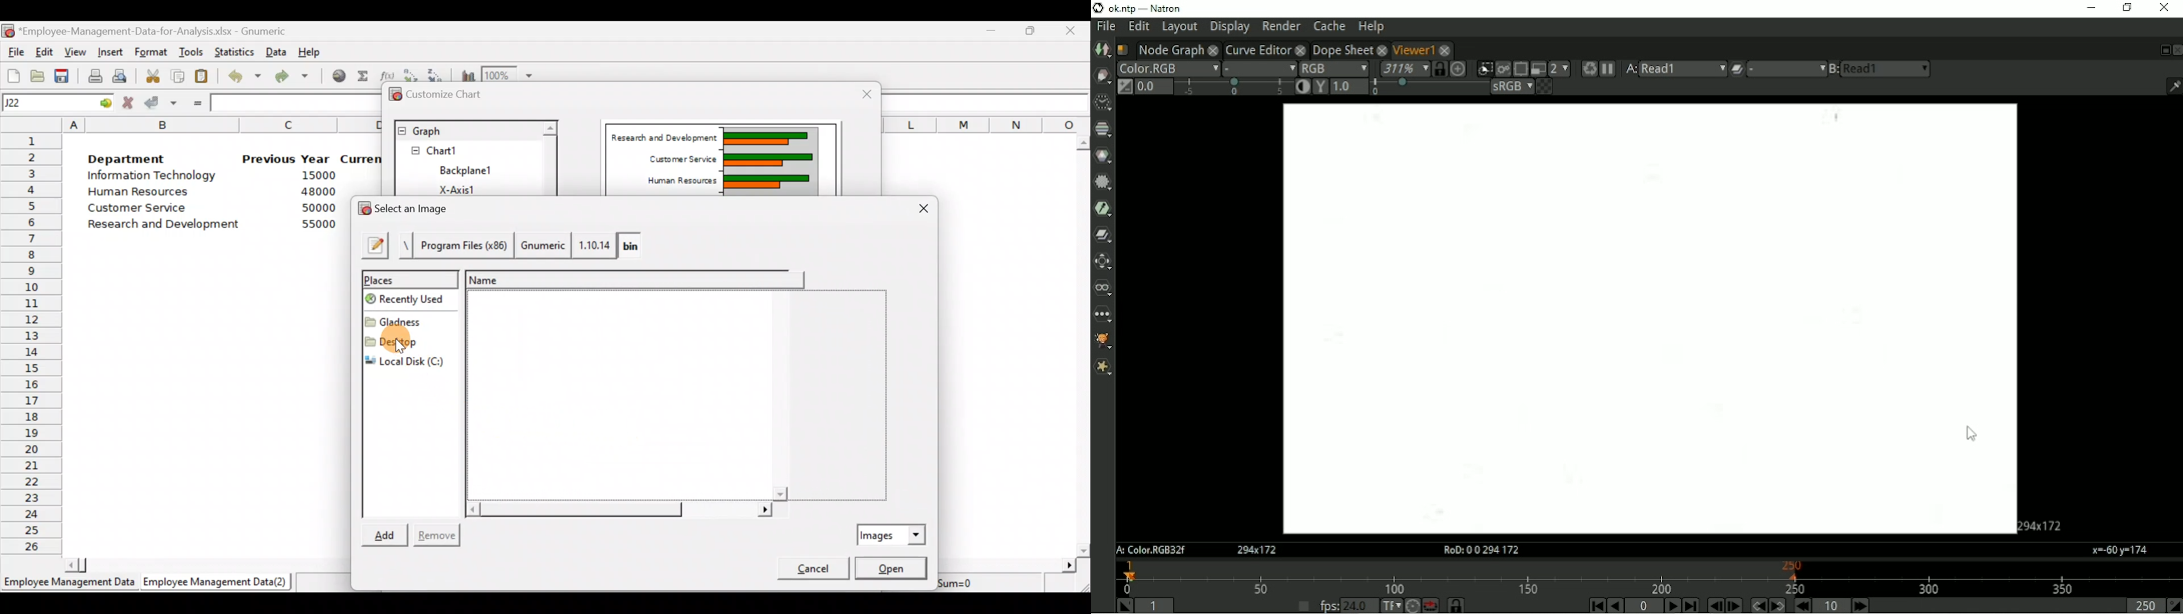 Image resolution: width=2184 pixels, height=616 pixels. I want to click on Show/hide information bar, so click(2173, 87).